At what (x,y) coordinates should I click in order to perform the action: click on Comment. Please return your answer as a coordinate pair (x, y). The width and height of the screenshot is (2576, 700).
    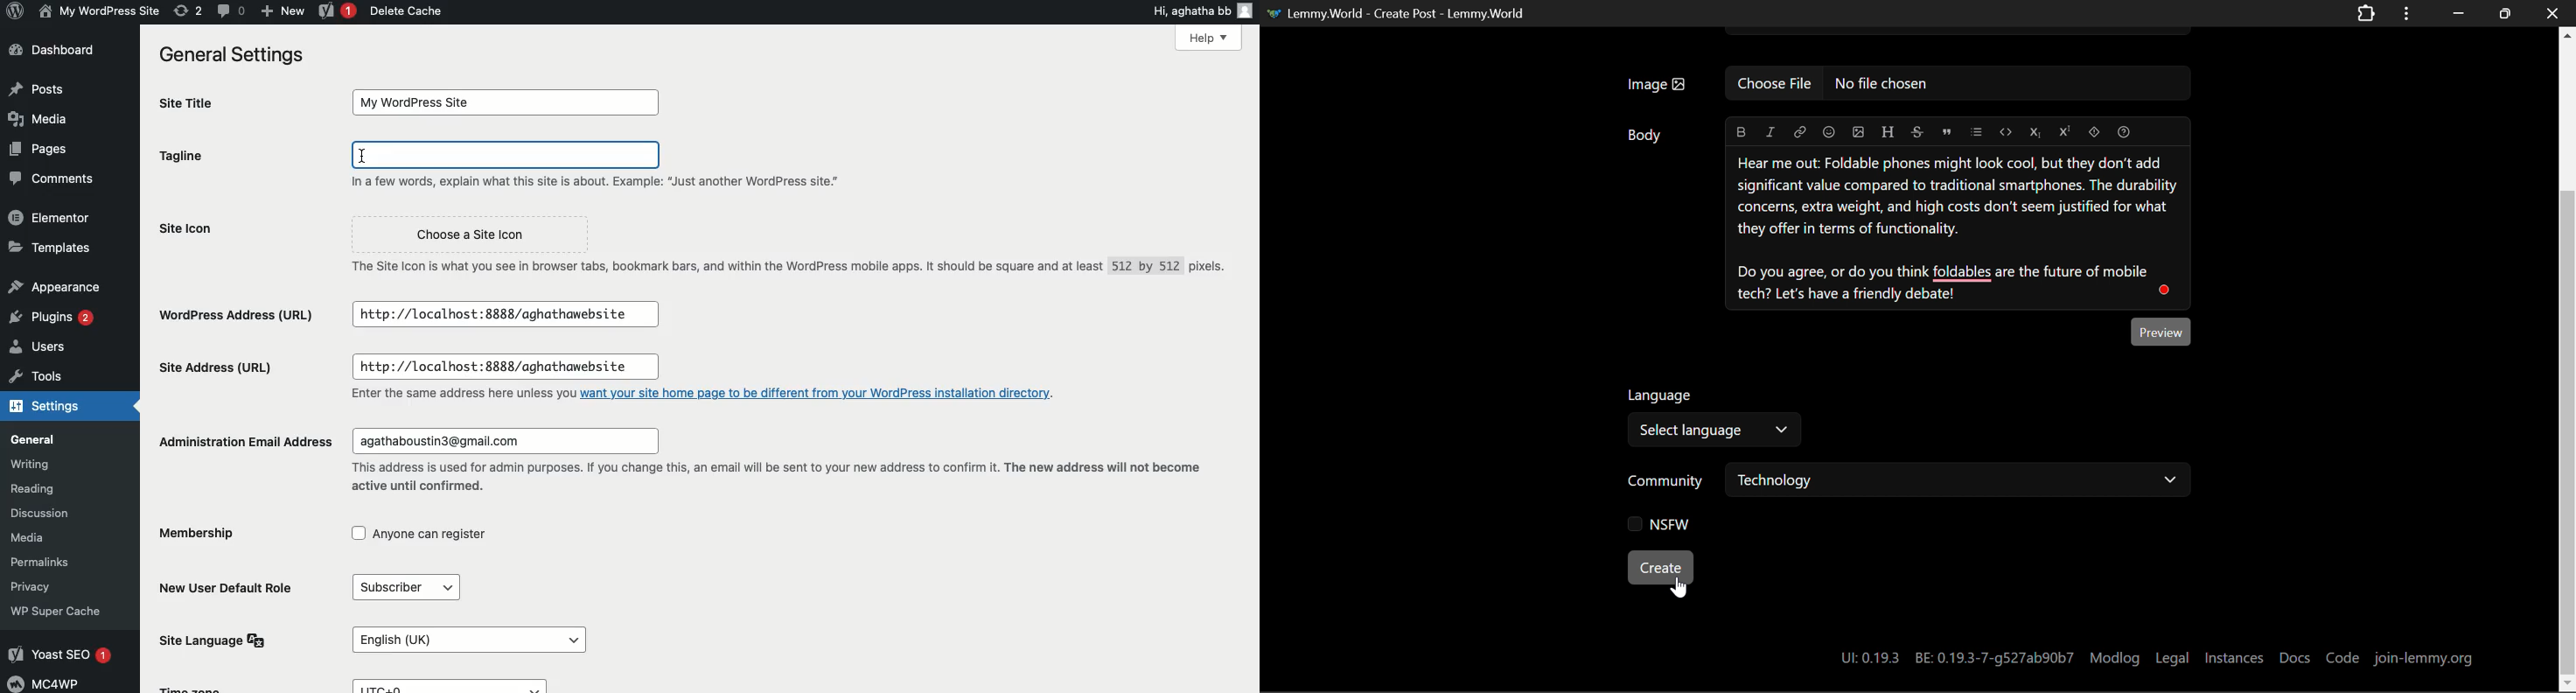
    Looking at the image, I should click on (47, 180).